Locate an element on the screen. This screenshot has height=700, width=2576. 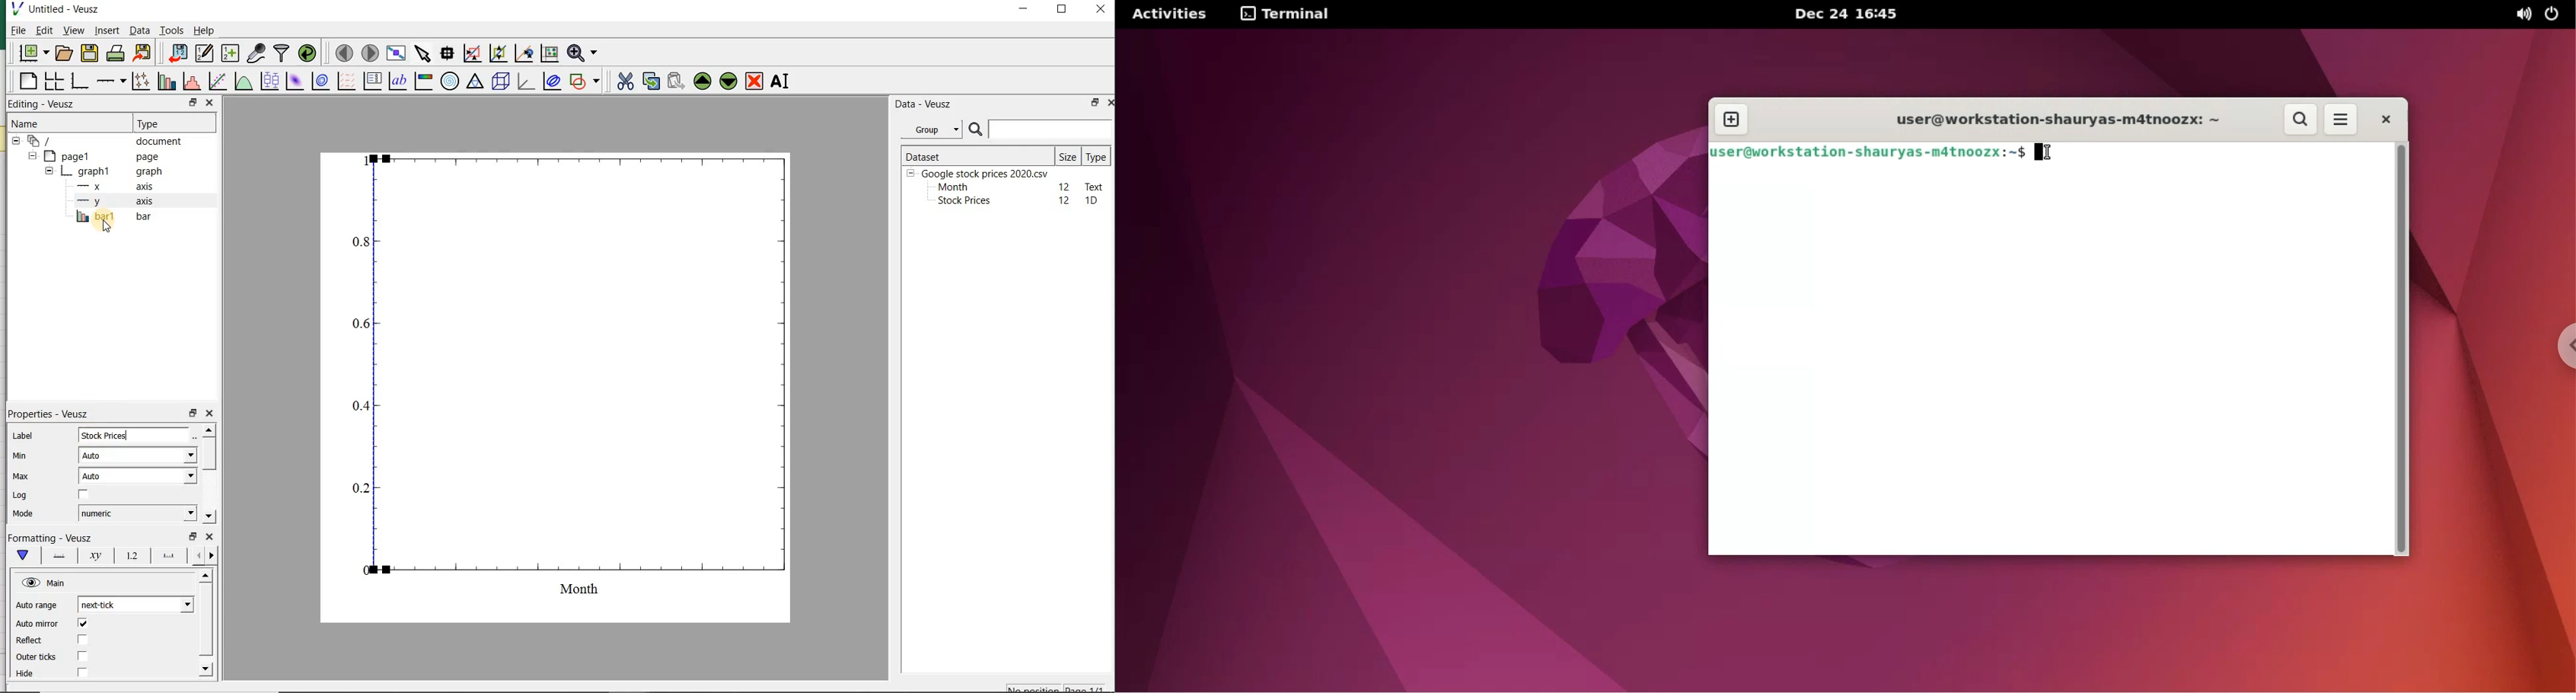
edit and enter new datasets is located at coordinates (204, 53).